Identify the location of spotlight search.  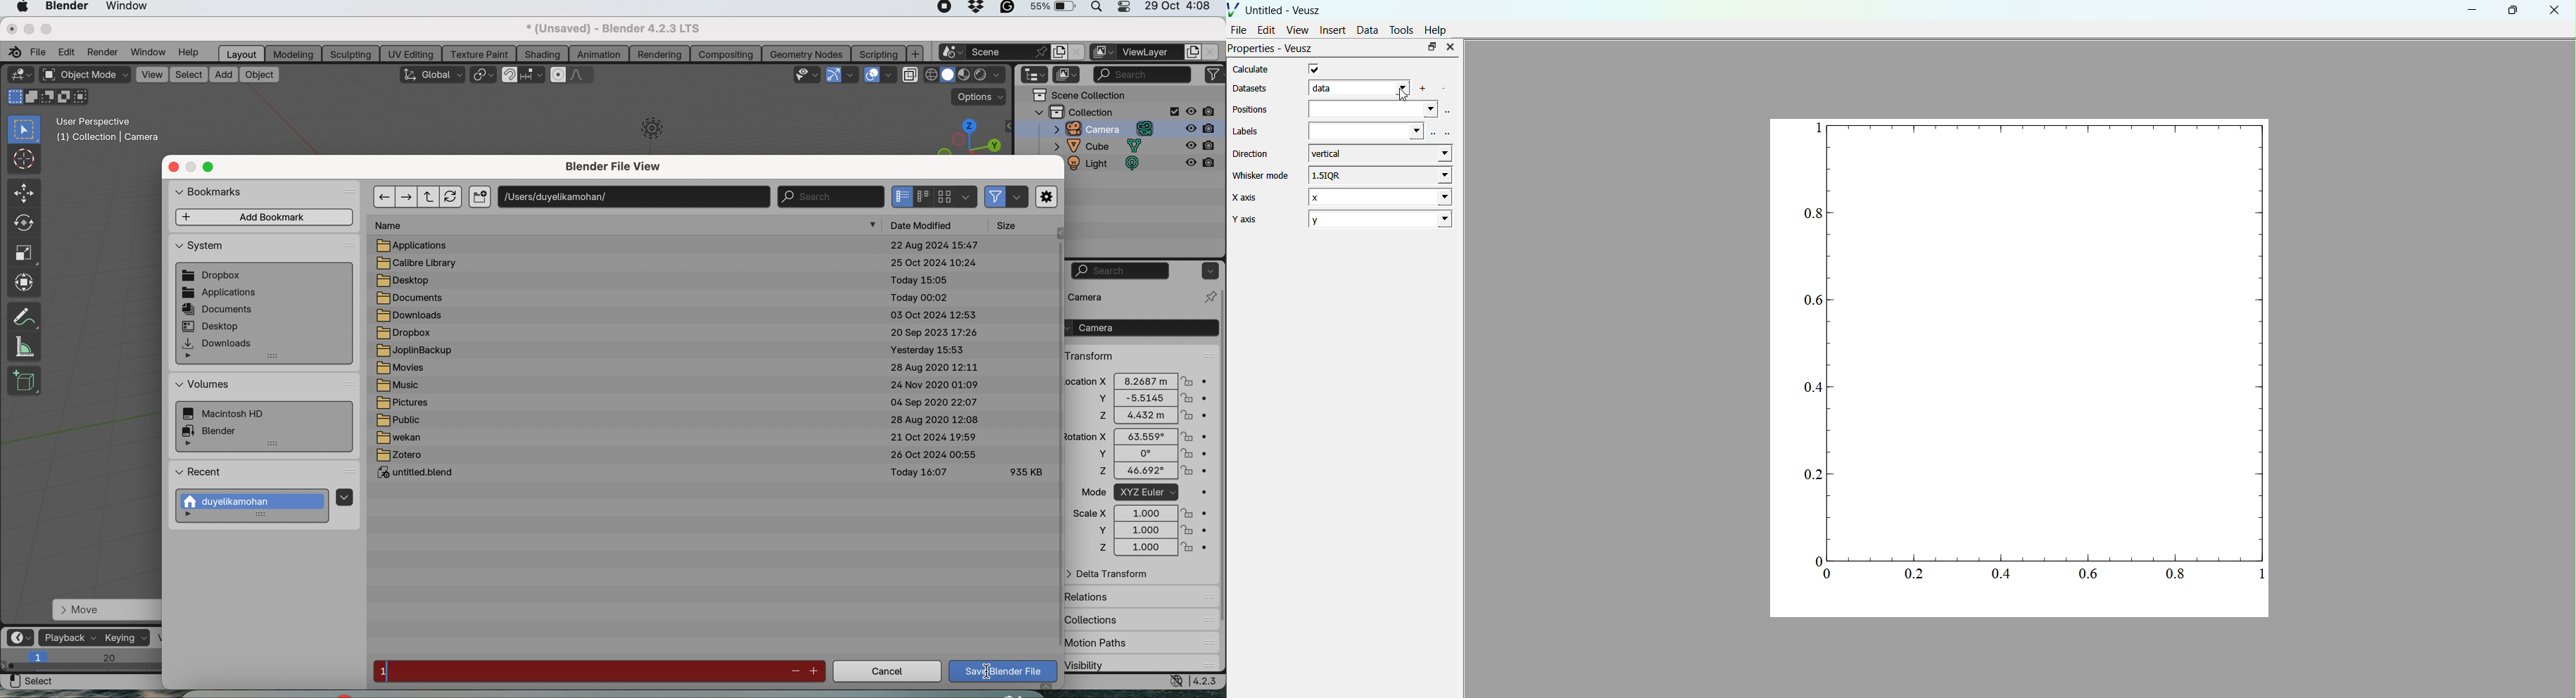
(1095, 9).